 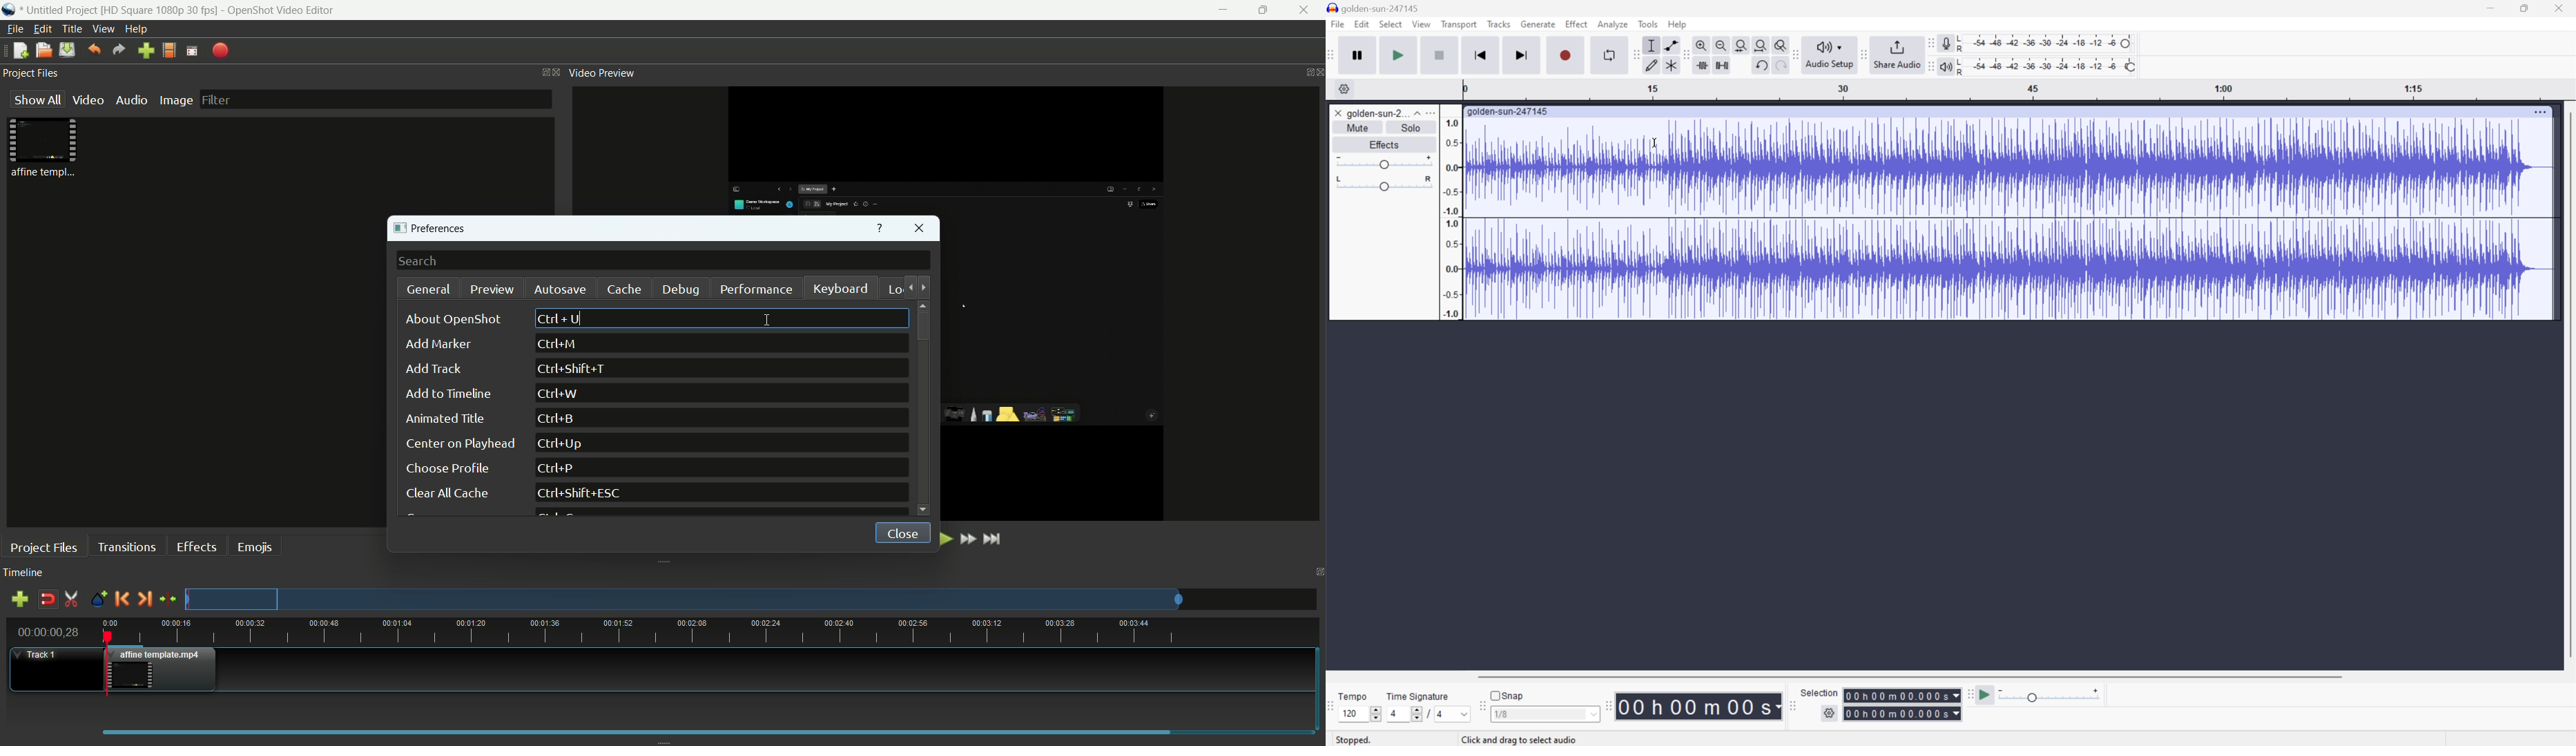 I want to click on Silence audio selection, so click(x=1721, y=64).